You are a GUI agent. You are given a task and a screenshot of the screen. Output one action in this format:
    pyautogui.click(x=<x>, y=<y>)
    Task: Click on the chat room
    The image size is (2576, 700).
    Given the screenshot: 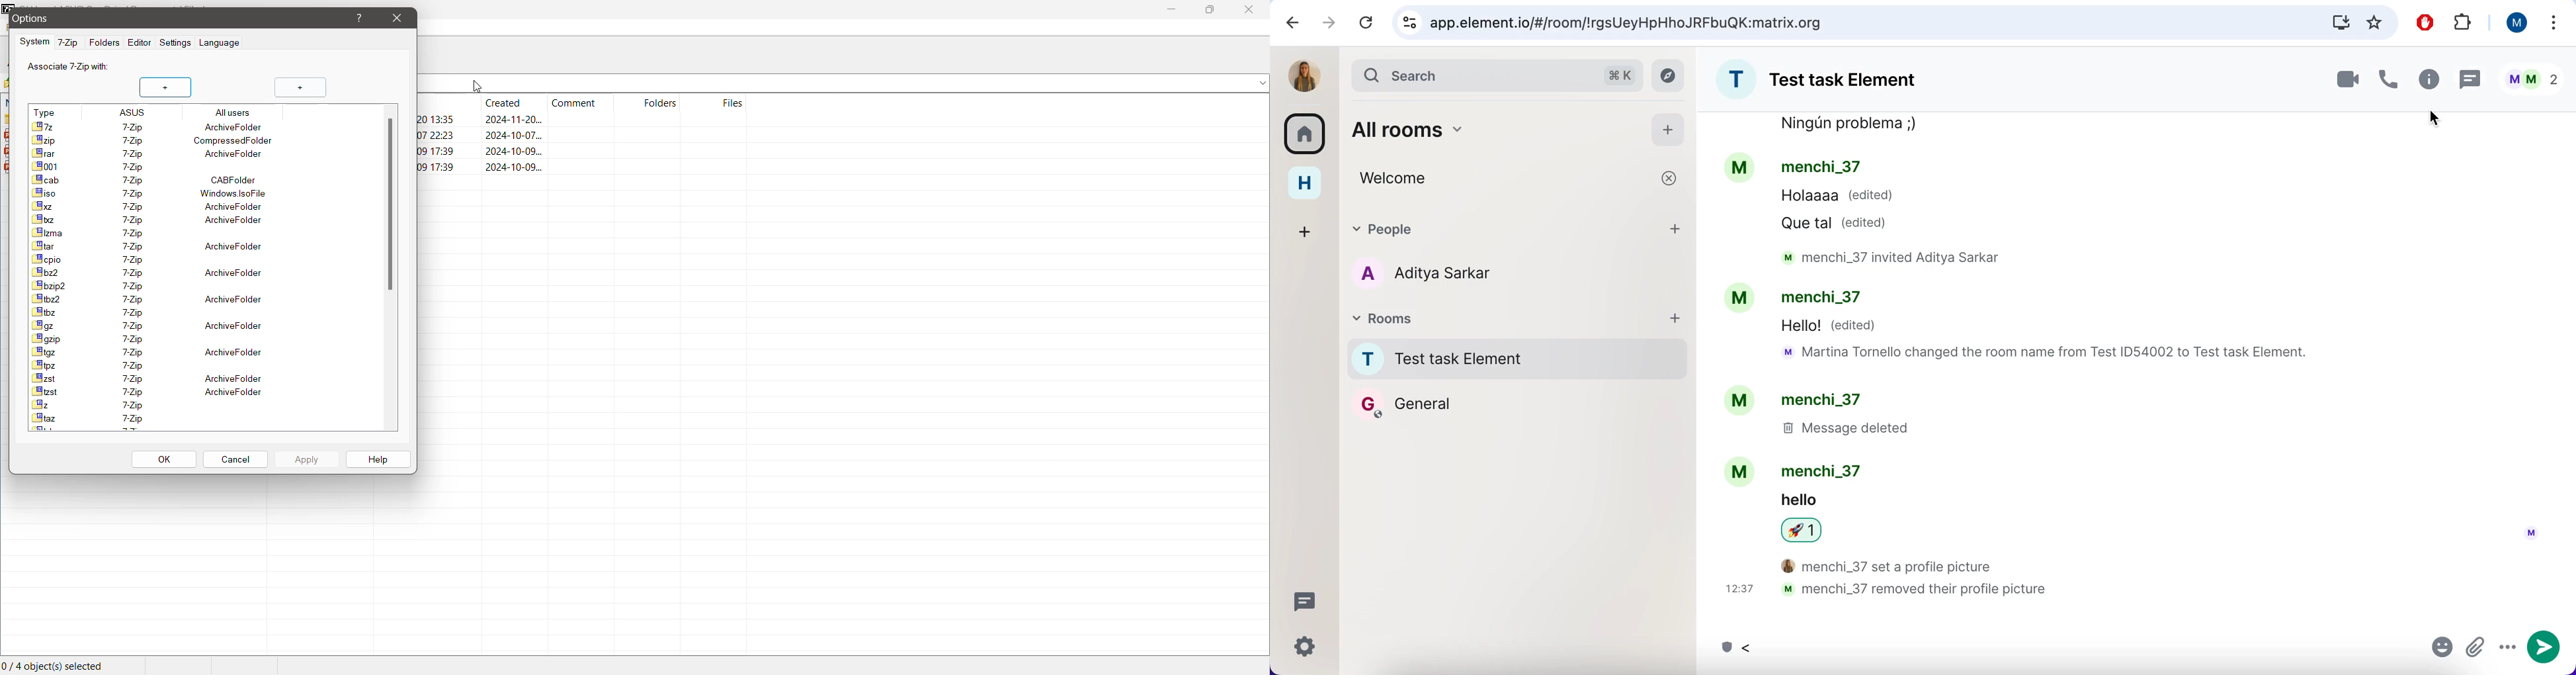 What is the action you would take?
    pyautogui.click(x=1520, y=361)
    